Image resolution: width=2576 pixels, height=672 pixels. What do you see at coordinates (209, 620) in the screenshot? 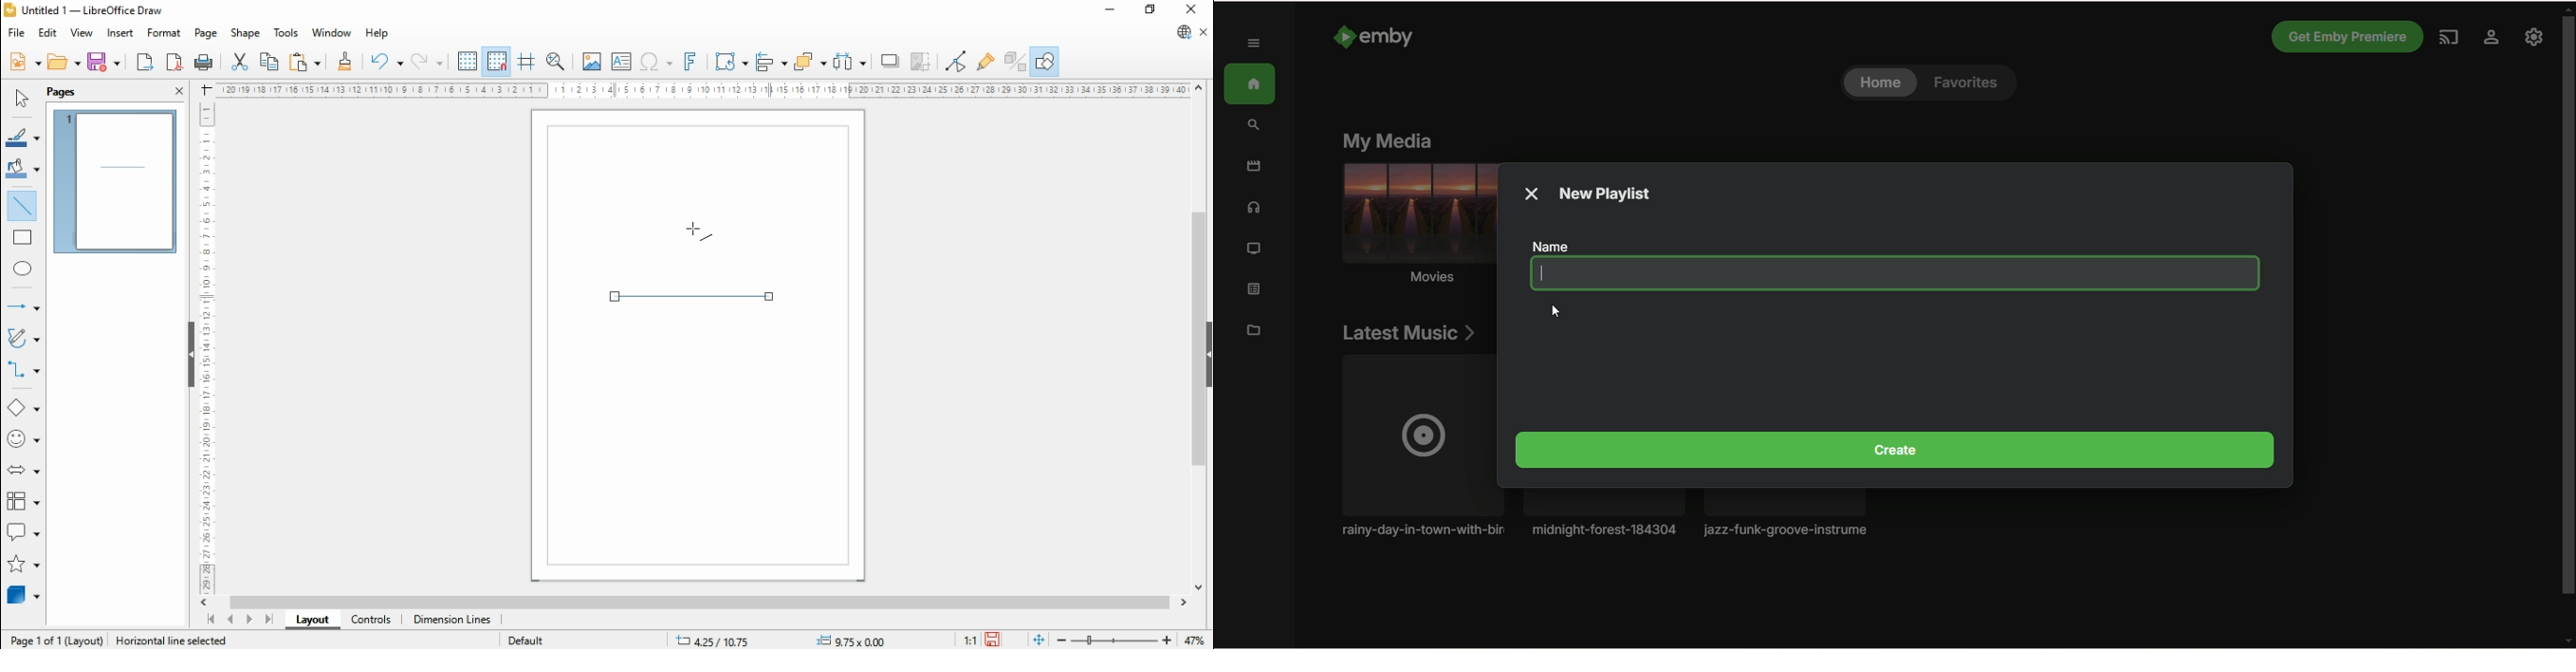
I see `first page` at bounding box center [209, 620].